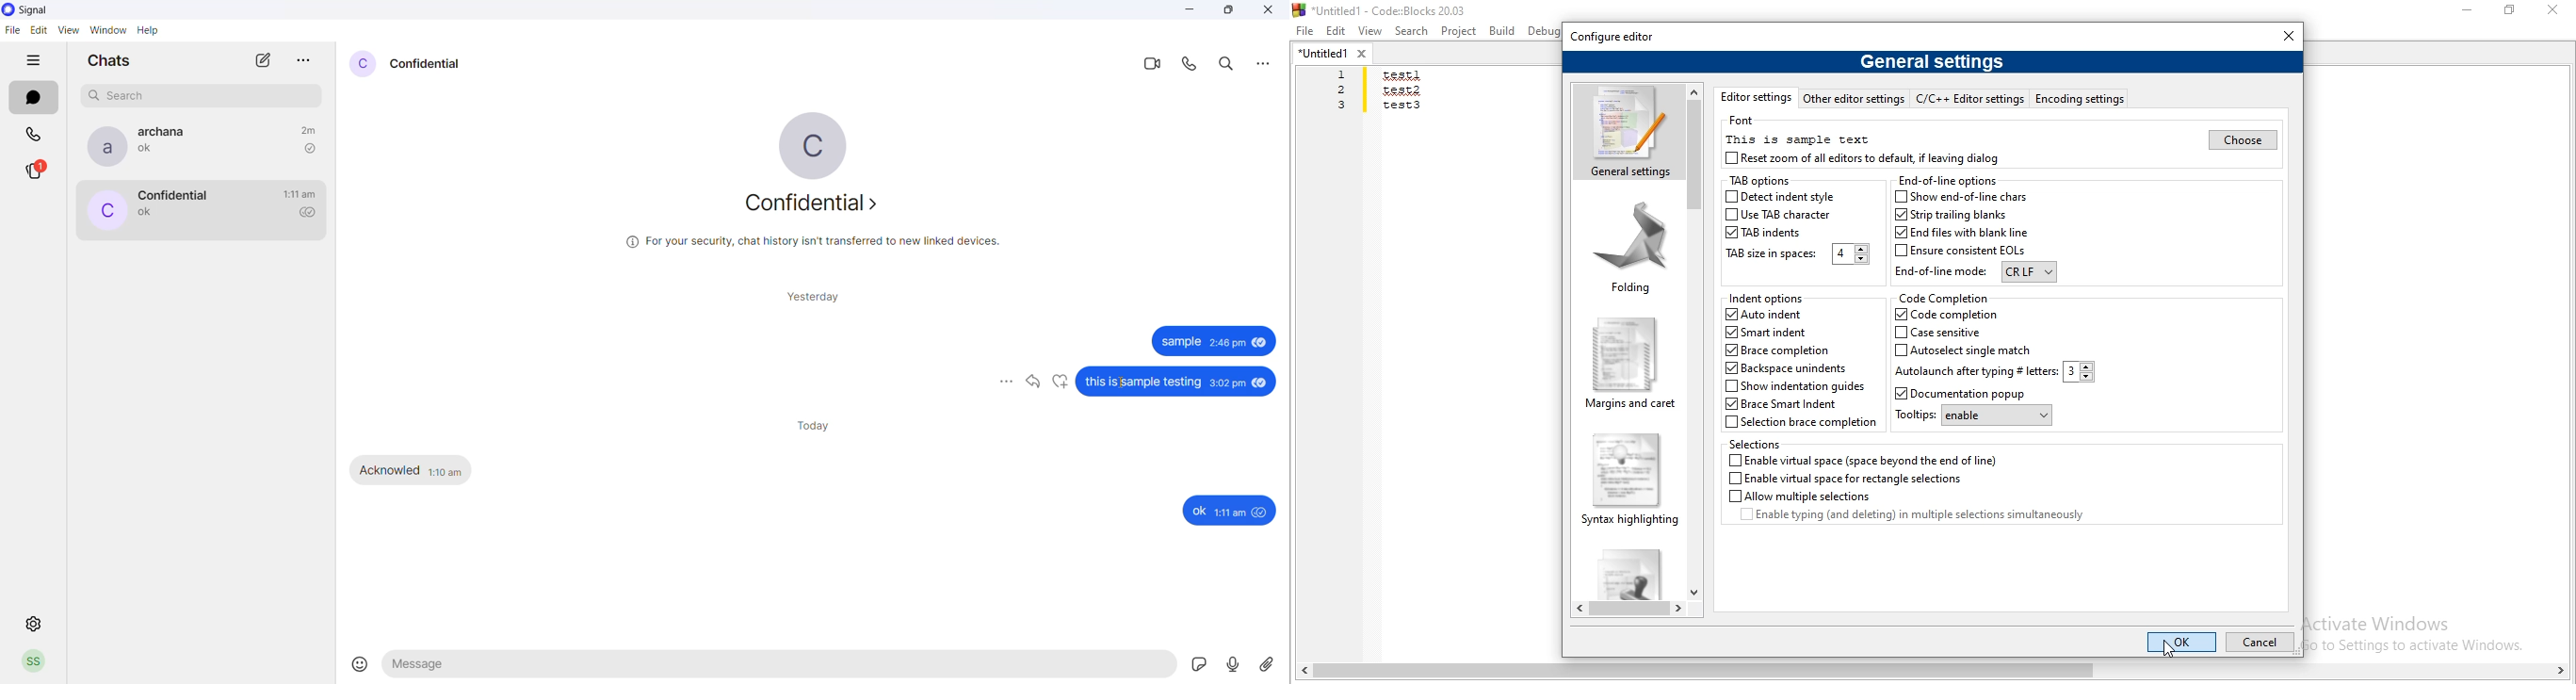  What do you see at coordinates (105, 212) in the screenshot?
I see `profile picture` at bounding box center [105, 212].